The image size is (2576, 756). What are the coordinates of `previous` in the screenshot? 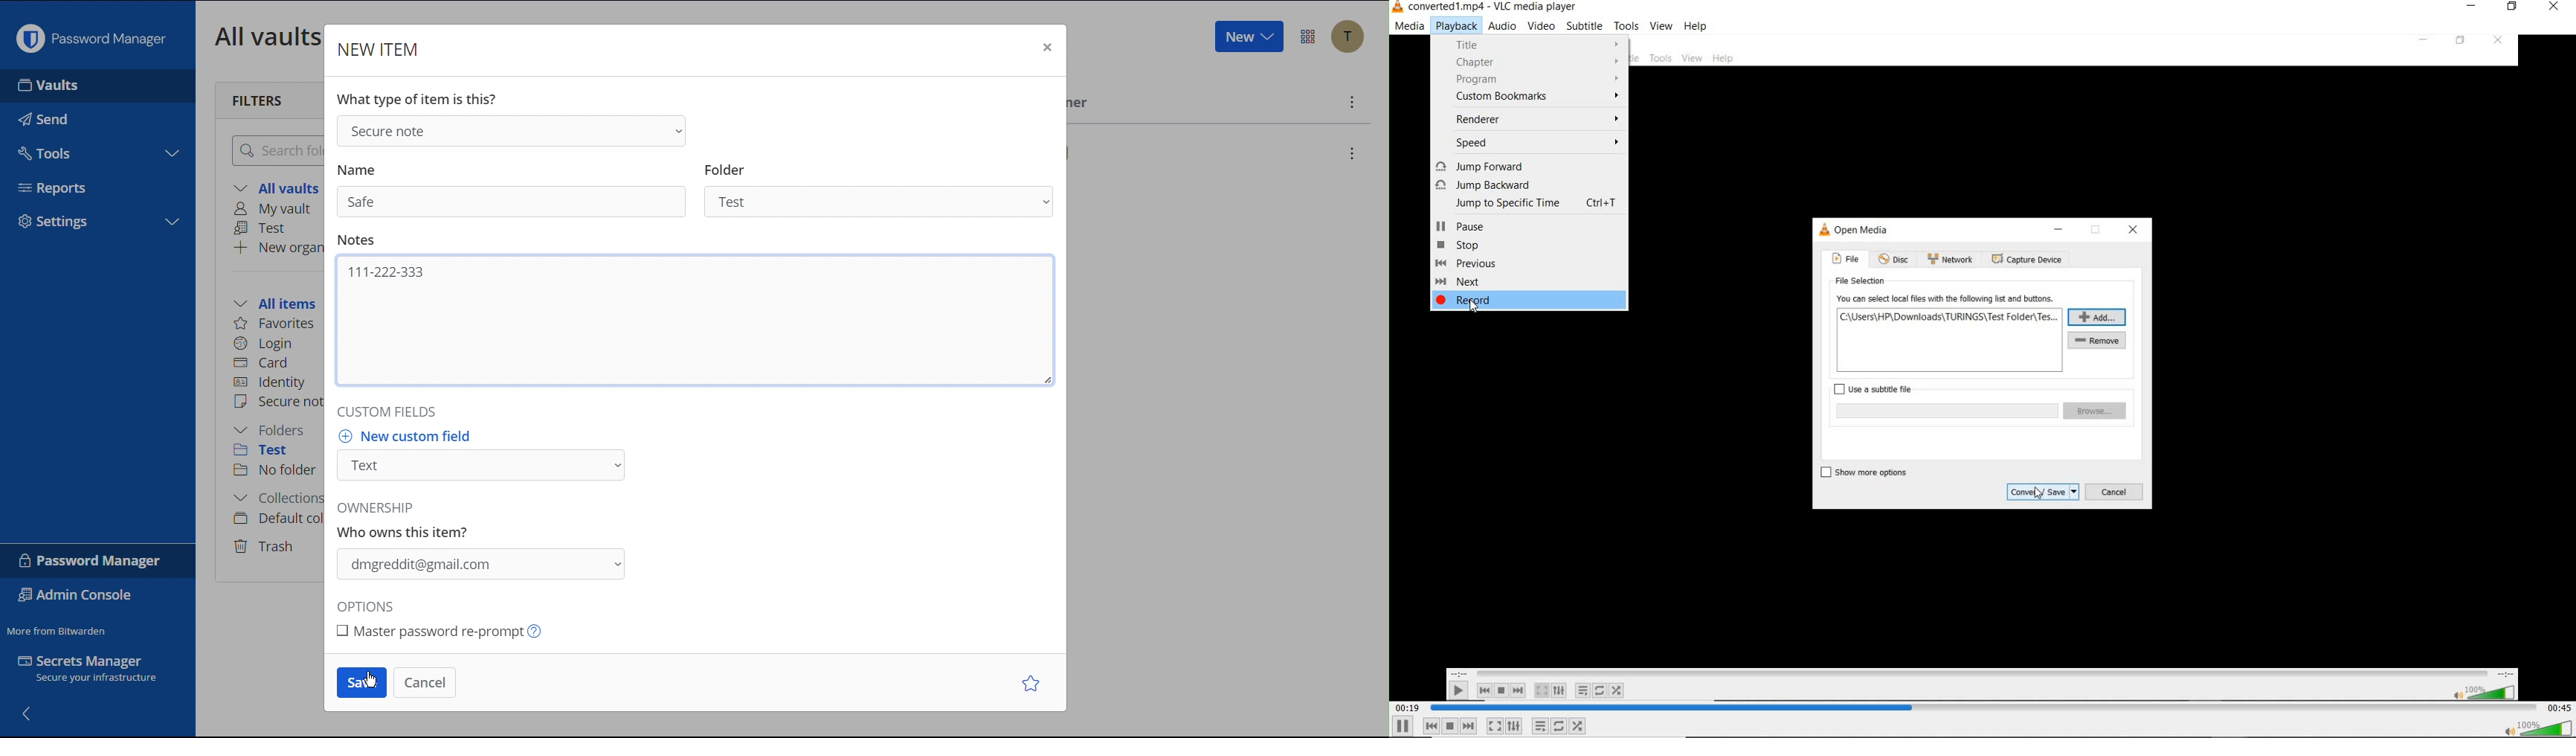 It's located at (1470, 264).